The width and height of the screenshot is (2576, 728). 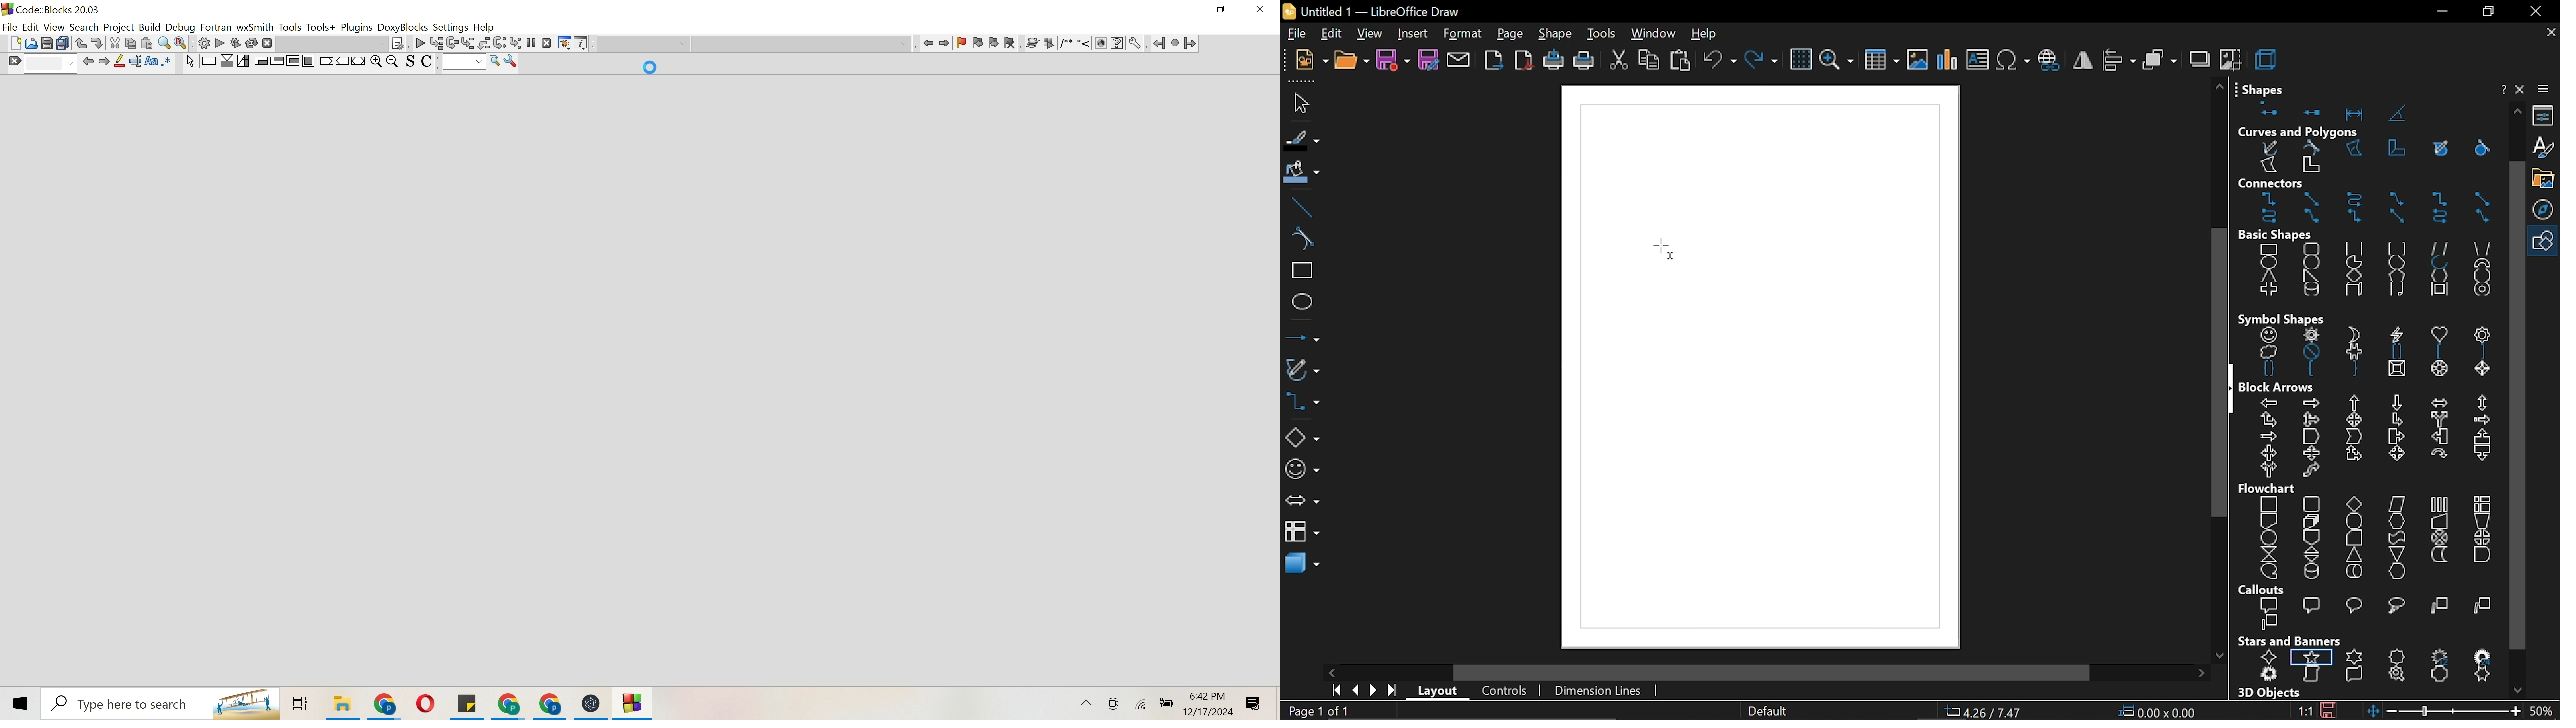 I want to click on insert chart, so click(x=1948, y=60).